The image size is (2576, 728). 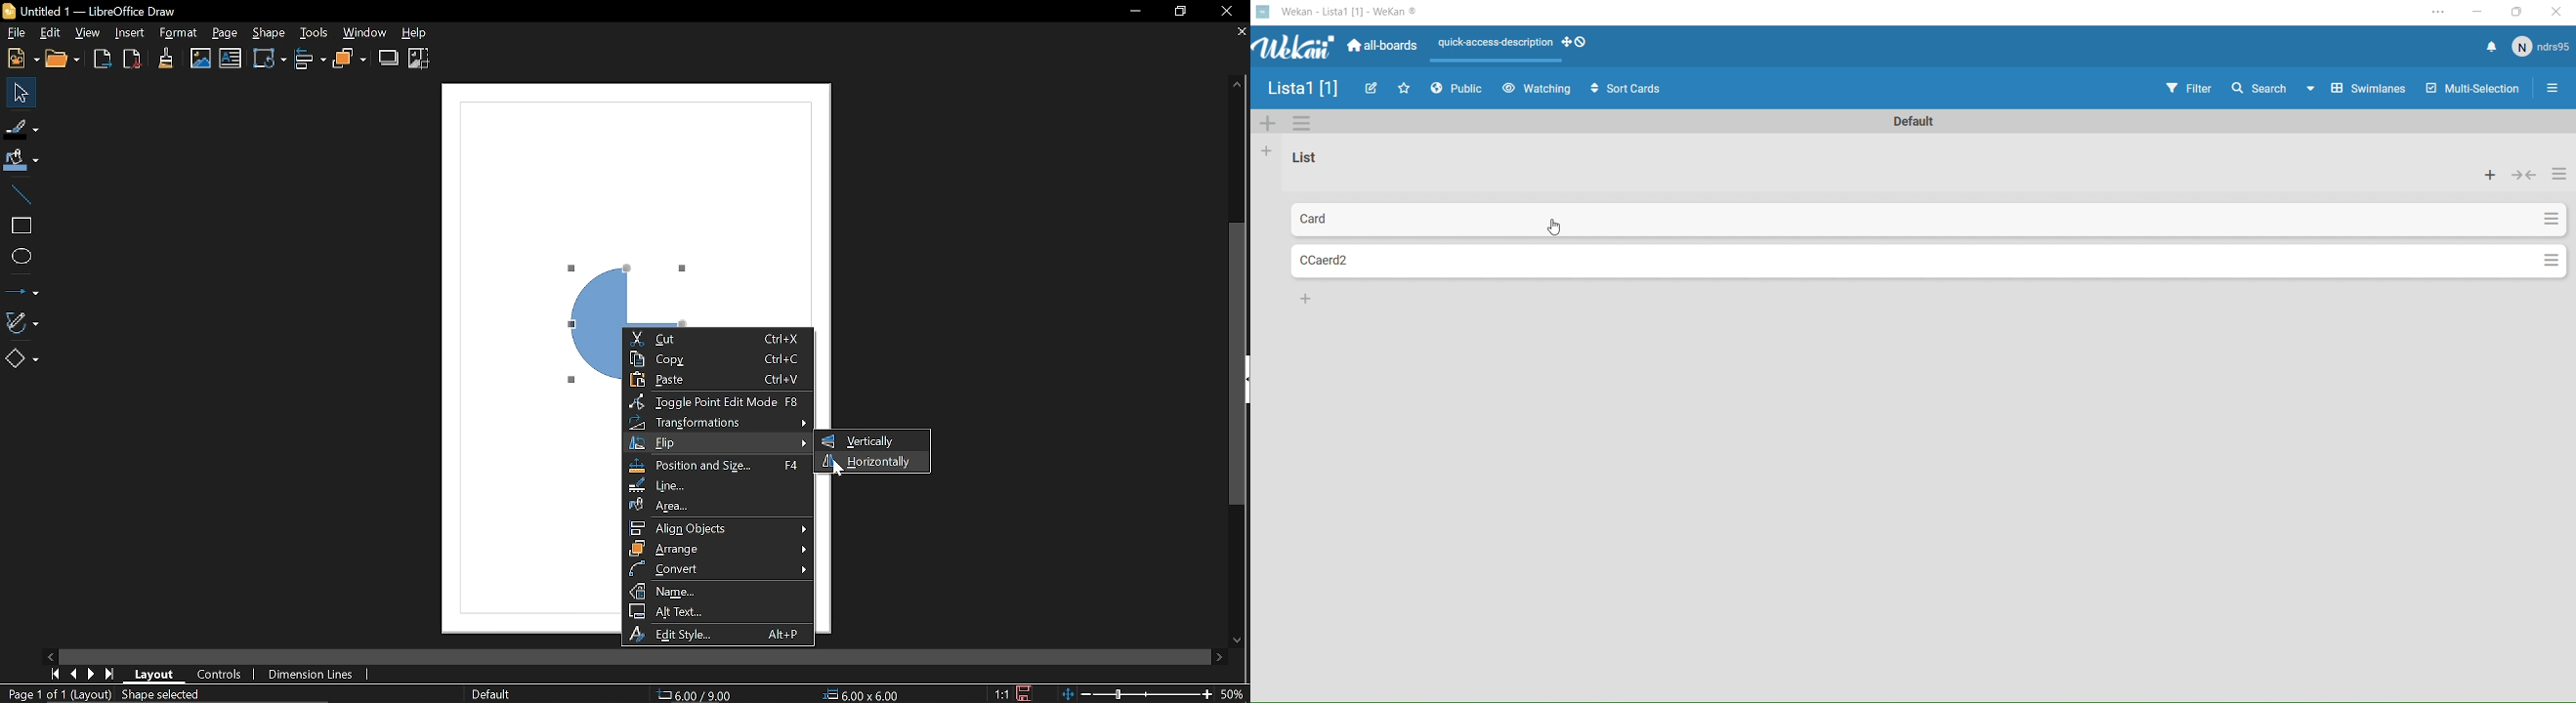 What do you see at coordinates (93, 11) in the screenshot?
I see `Current document` at bounding box center [93, 11].